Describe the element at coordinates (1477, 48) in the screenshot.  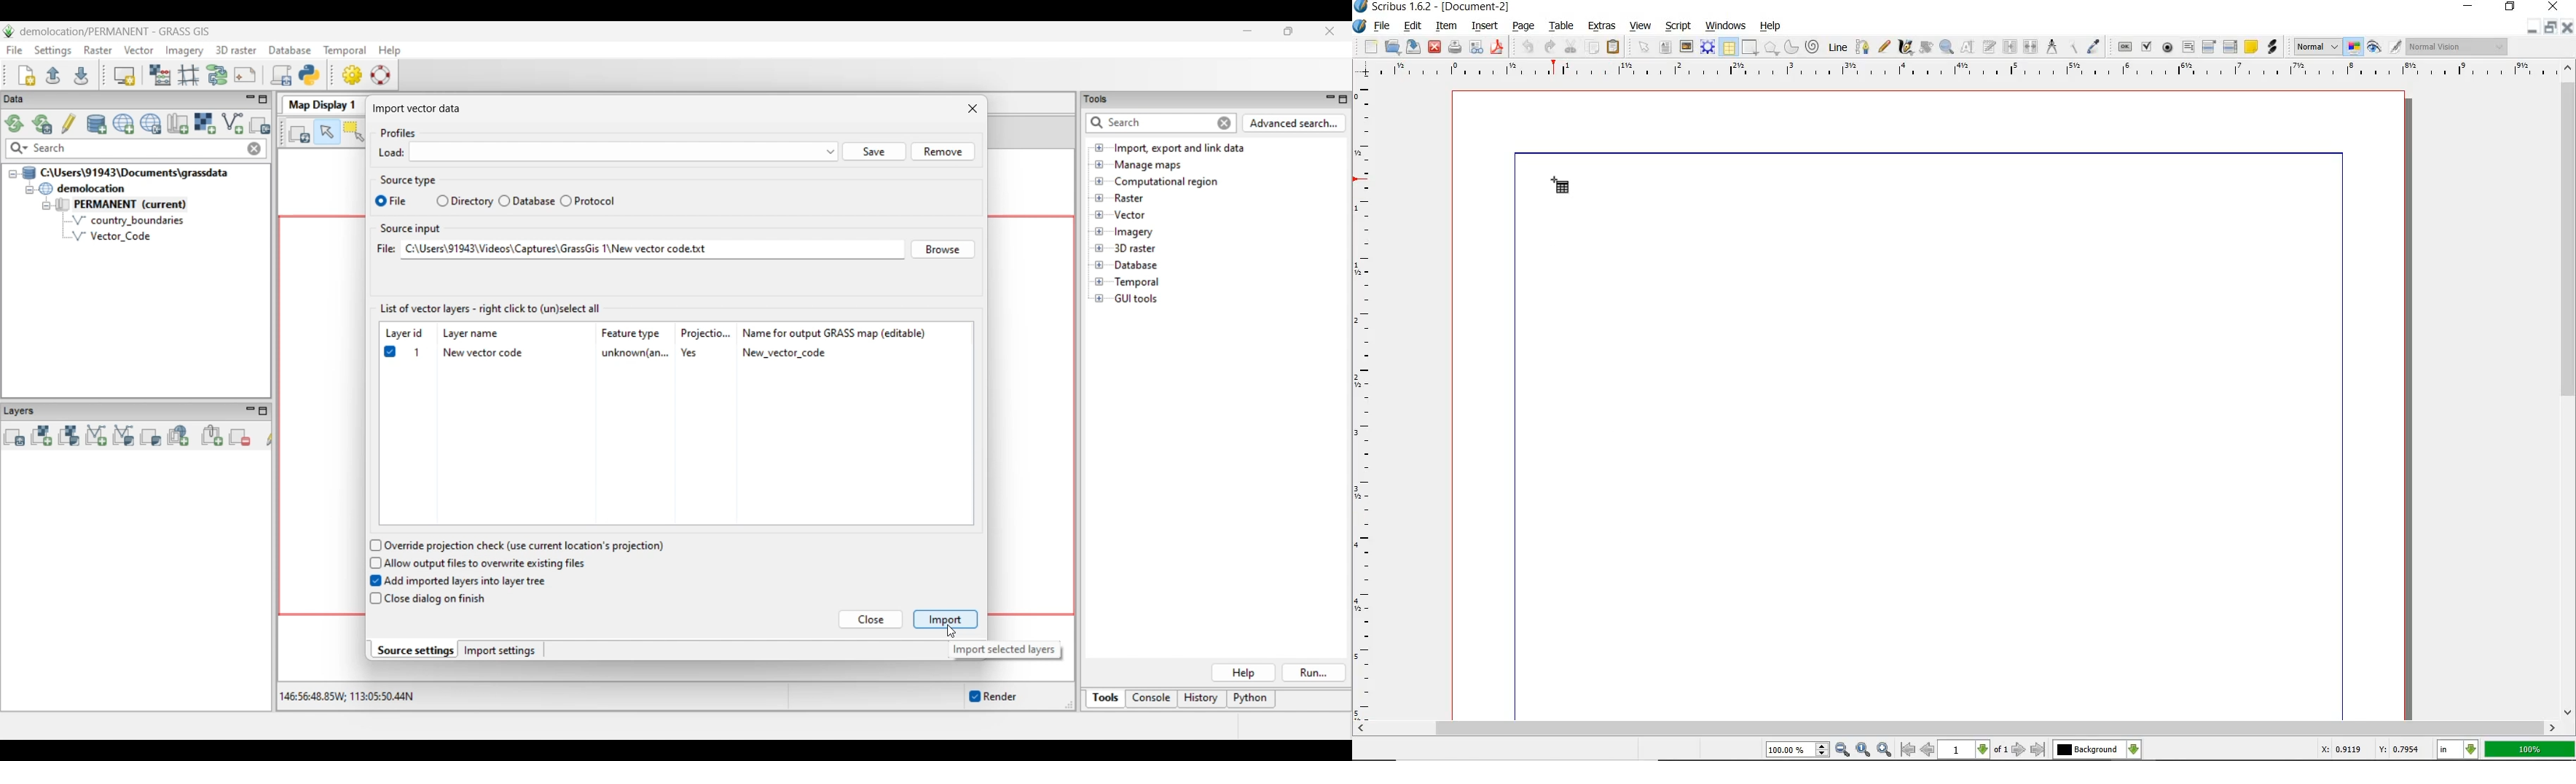
I see `preflight verifier` at that location.